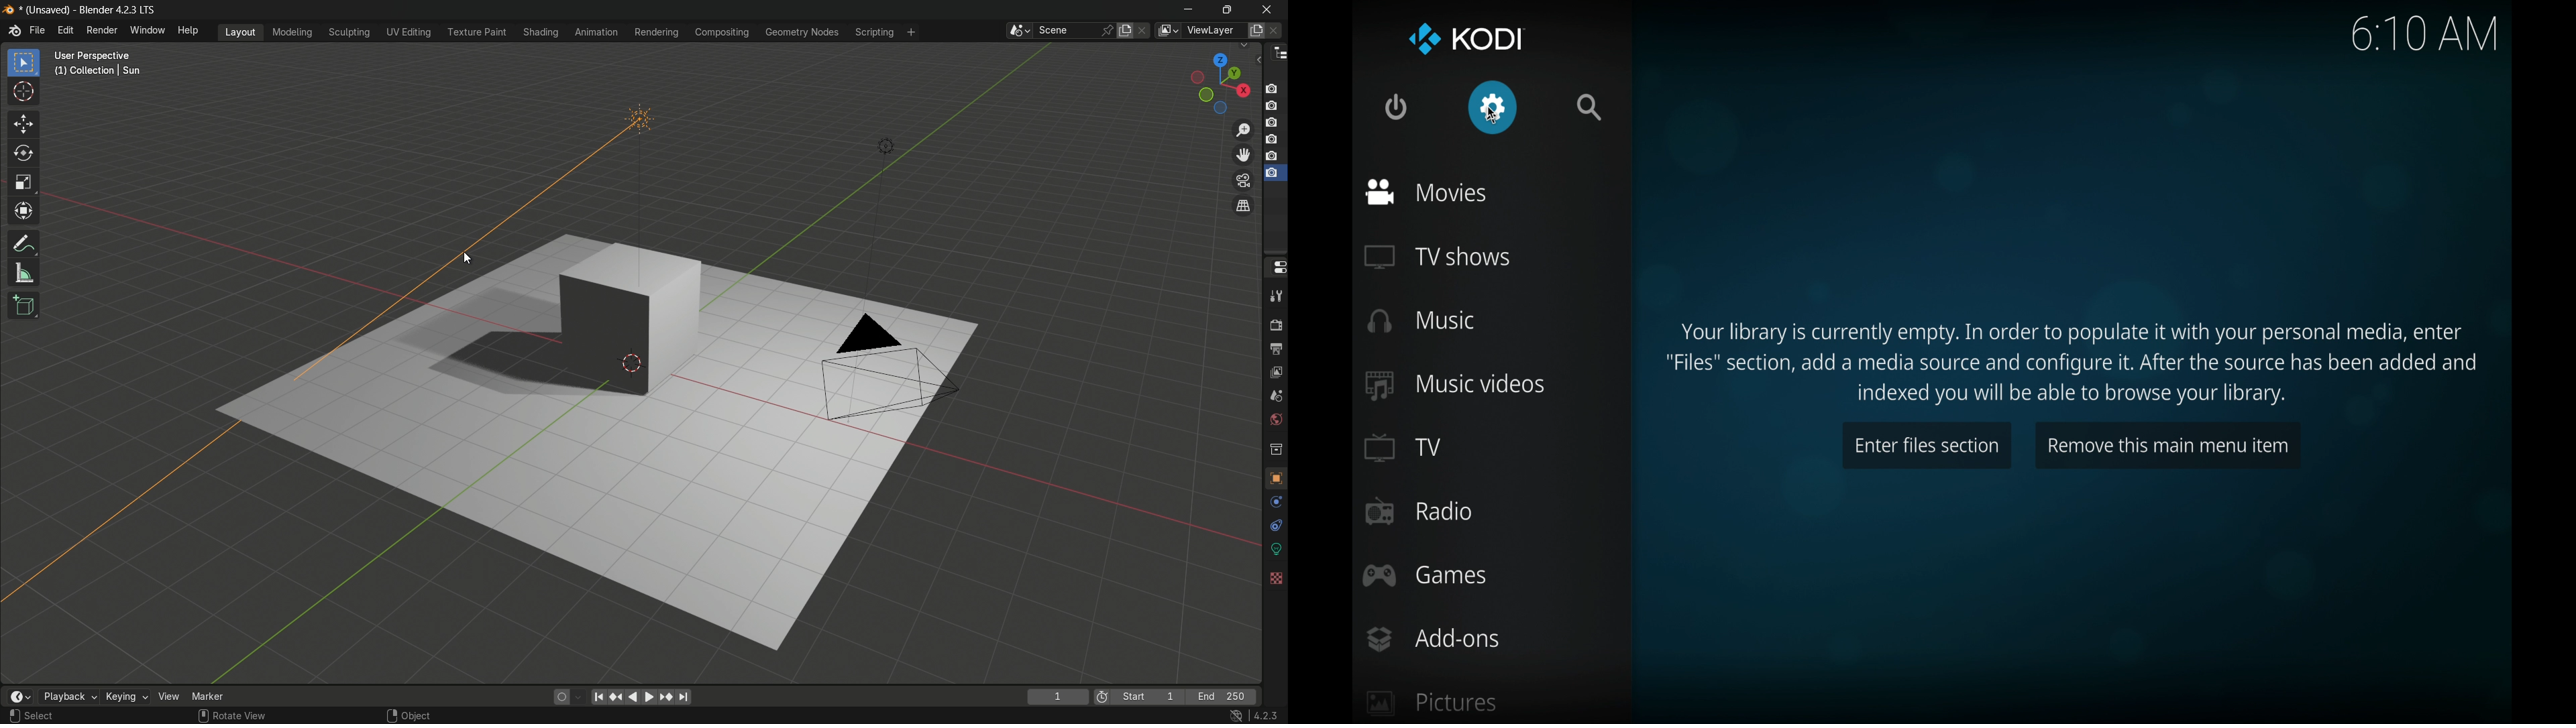 This screenshot has height=728, width=2576. What do you see at coordinates (804, 32) in the screenshot?
I see `geometry nodes` at bounding box center [804, 32].